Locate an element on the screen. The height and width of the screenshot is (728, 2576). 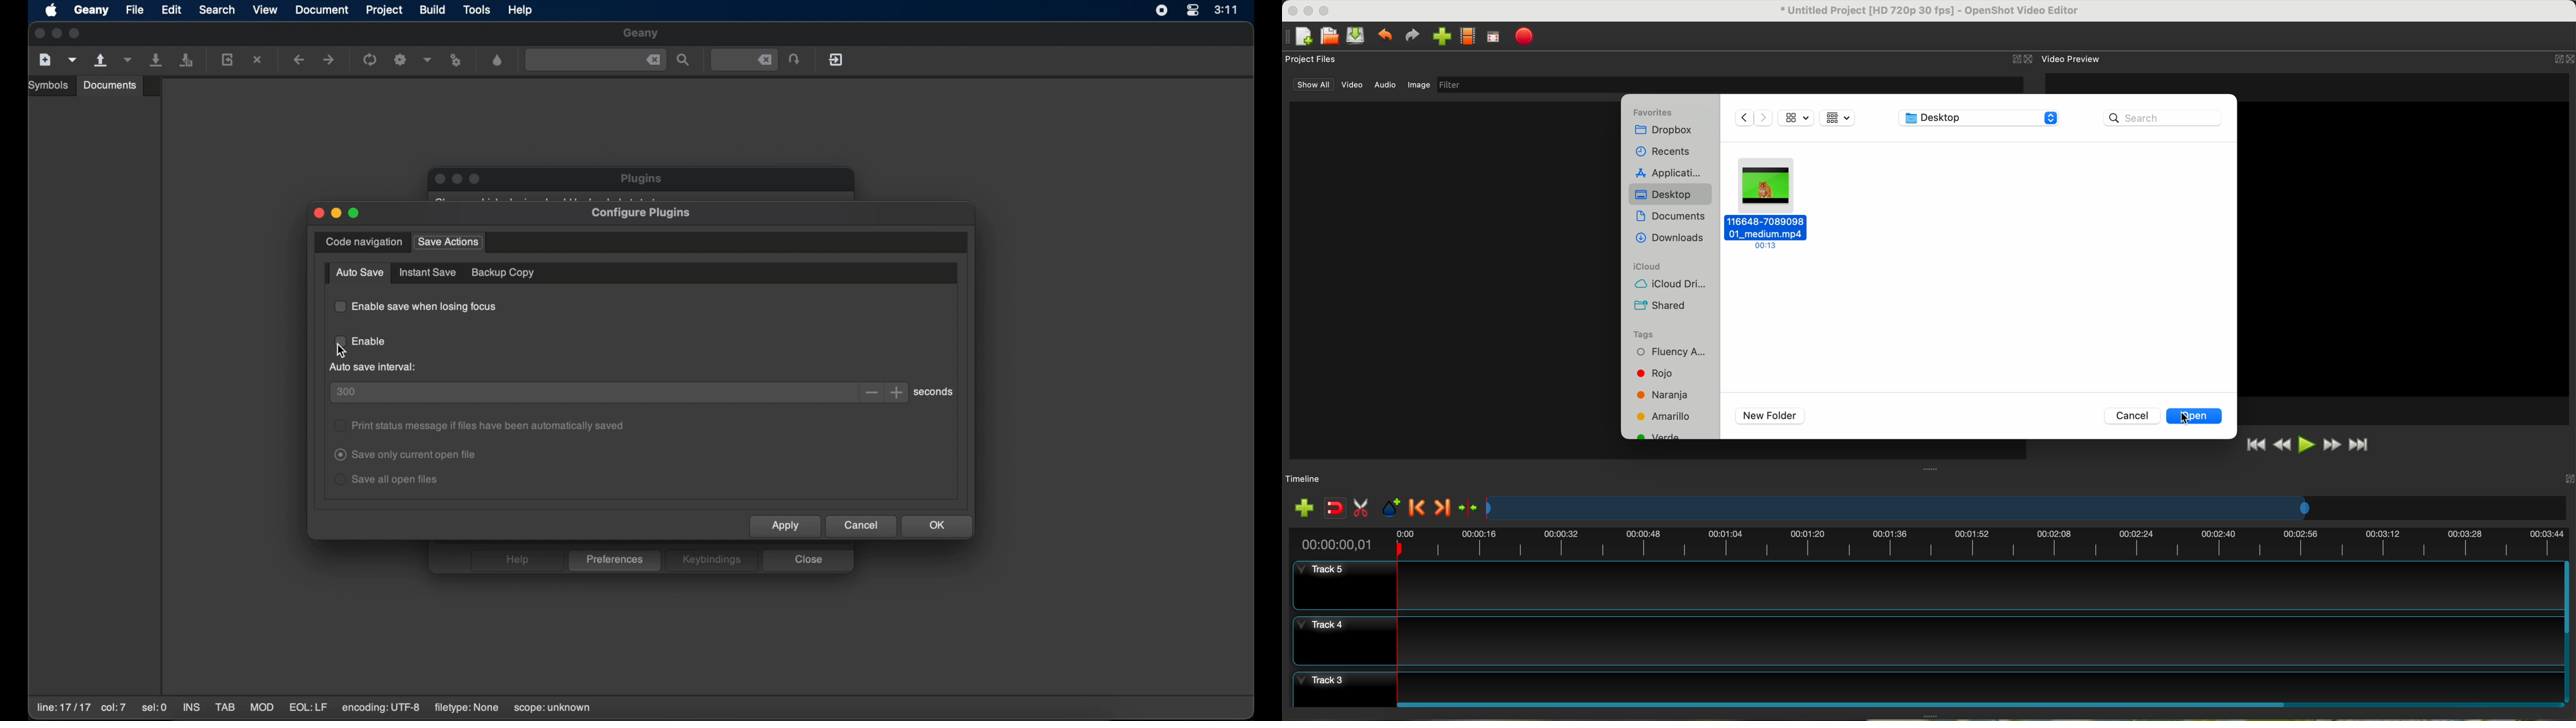
quit geany is located at coordinates (837, 59).